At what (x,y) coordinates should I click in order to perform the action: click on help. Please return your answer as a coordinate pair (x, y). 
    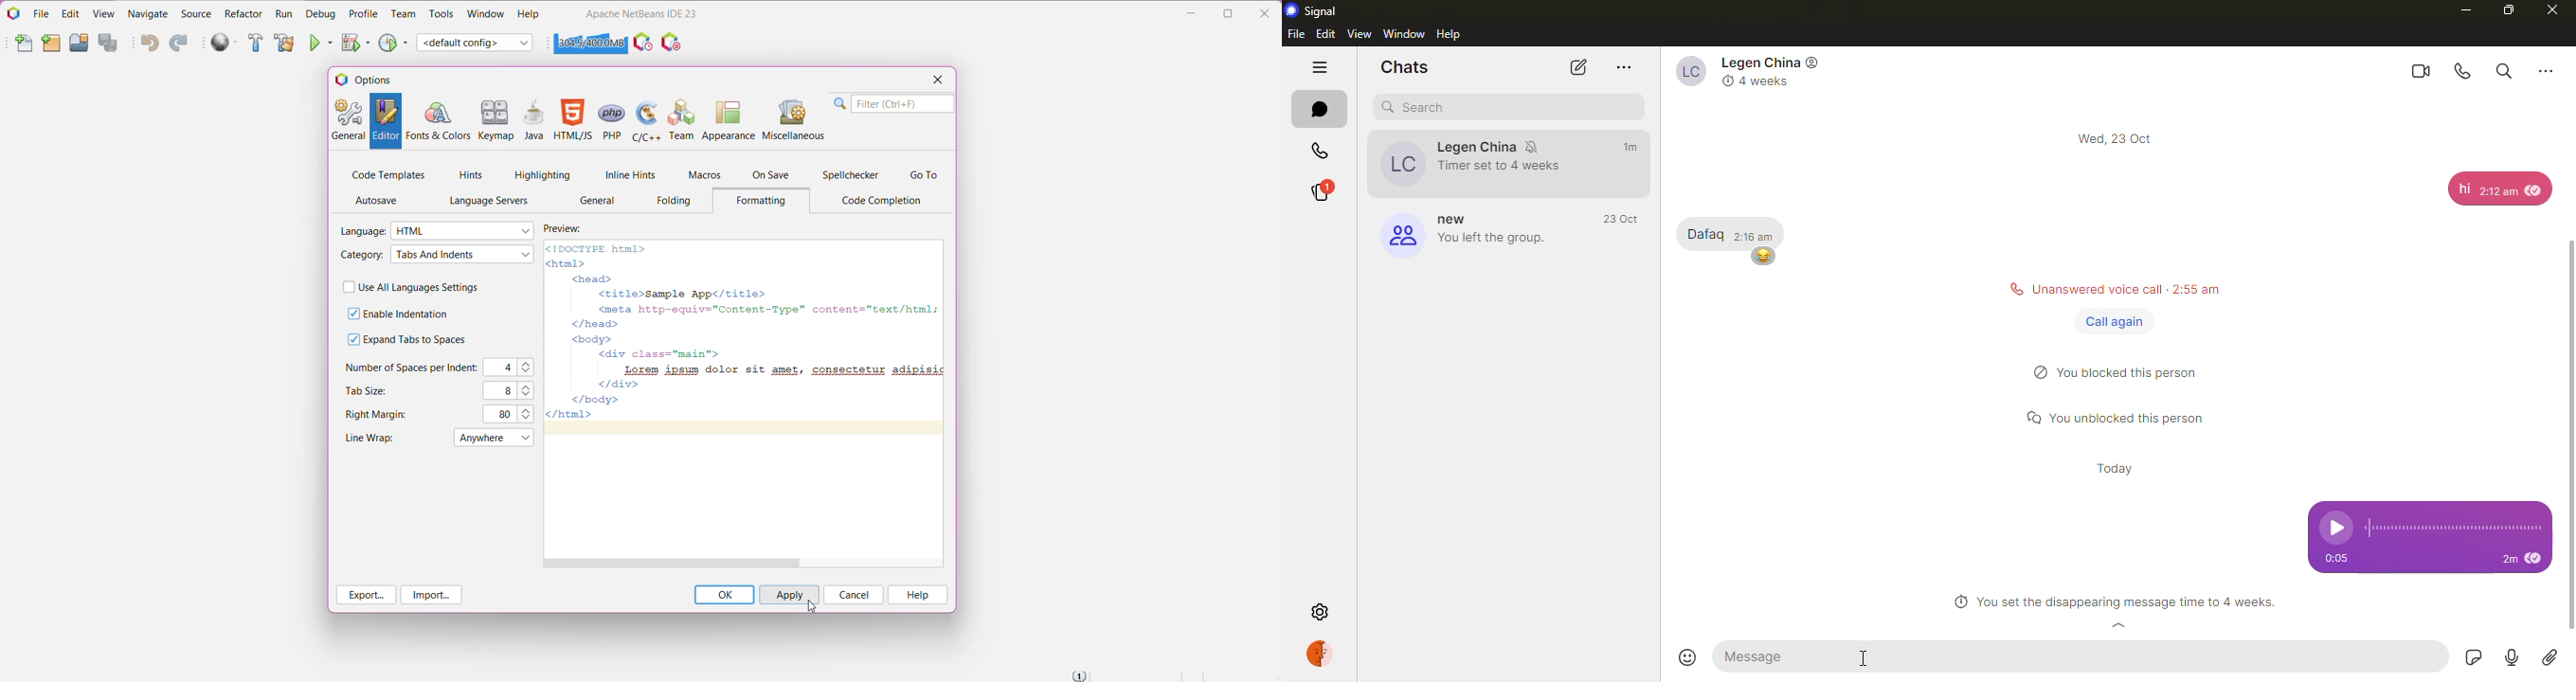
    Looking at the image, I should click on (1451, 34).